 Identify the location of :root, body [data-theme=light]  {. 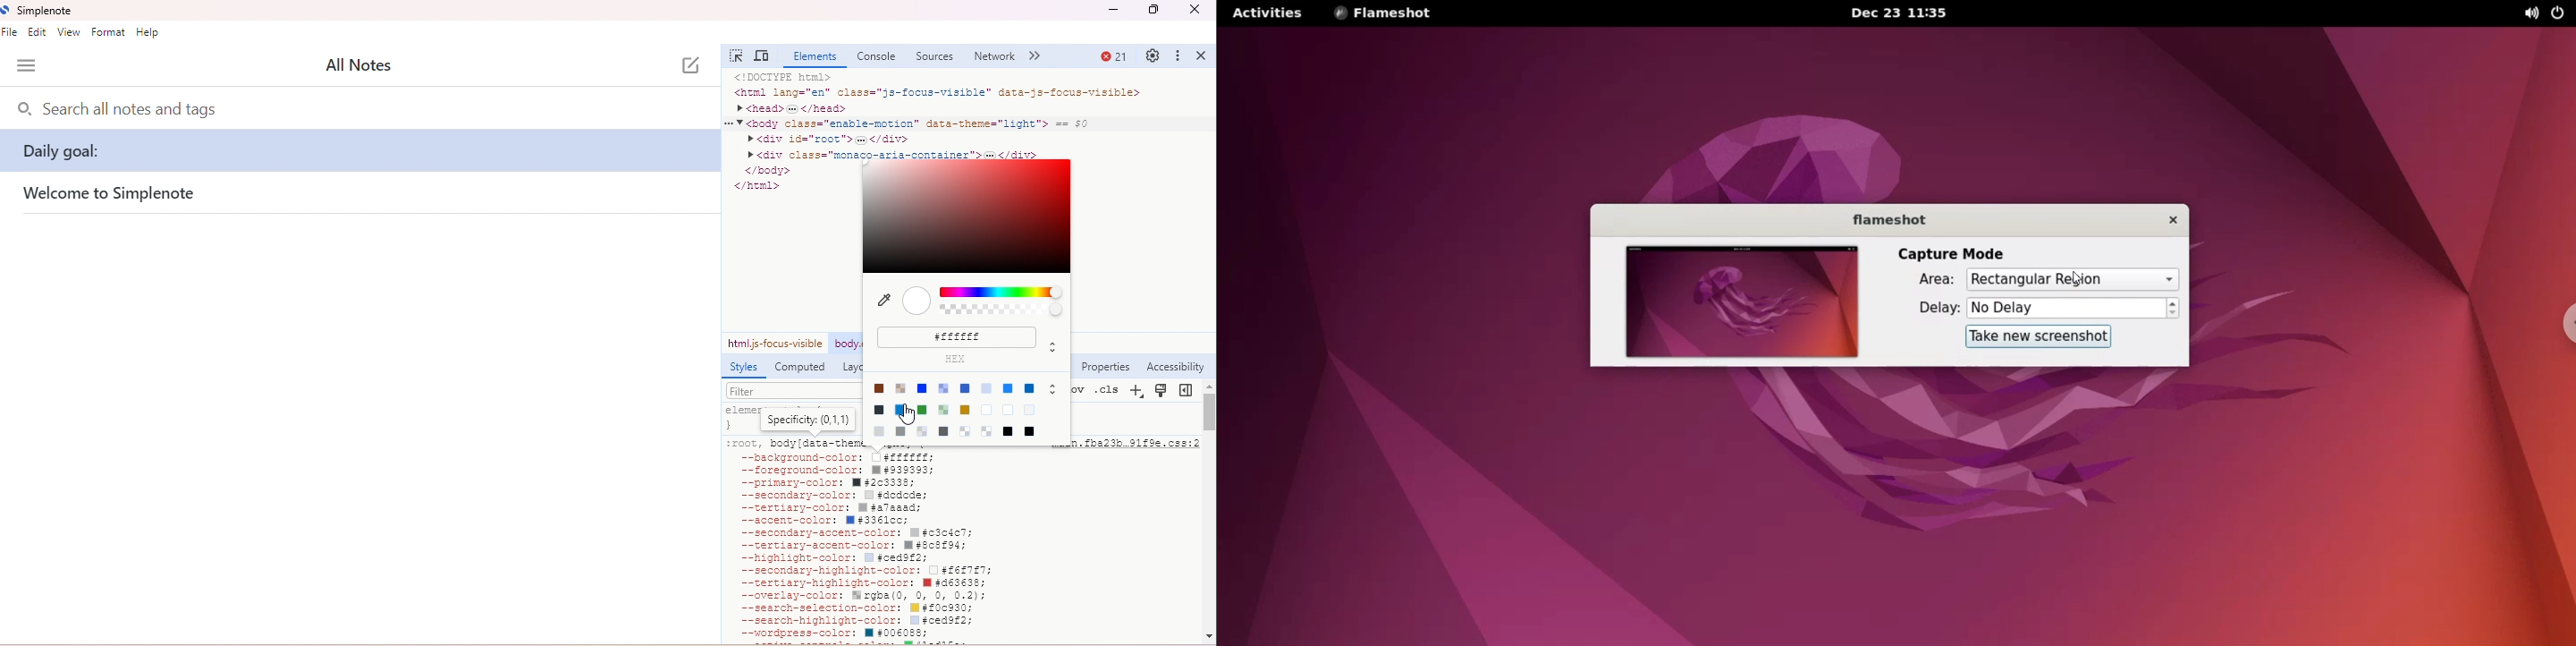
(794, 443).